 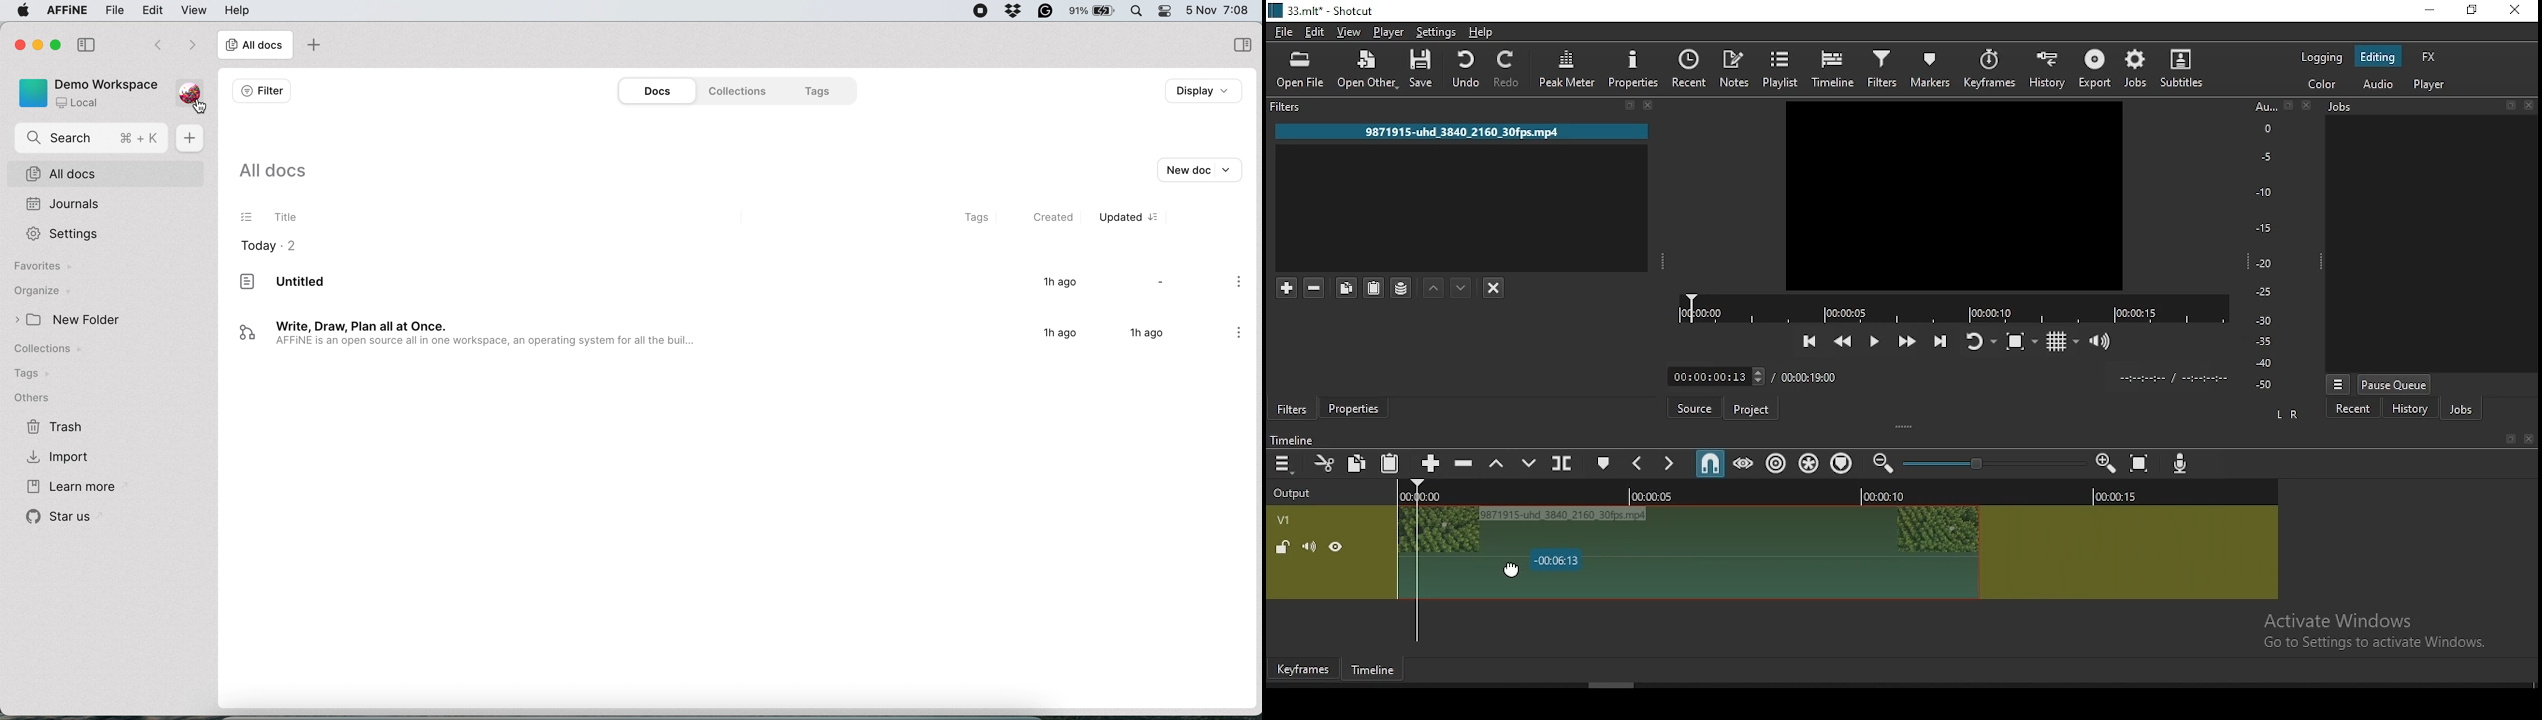 What do you see at coordinates (1611, 685) in the screenshot?
I see `scroll bar` at bounding box center [1611, 685].